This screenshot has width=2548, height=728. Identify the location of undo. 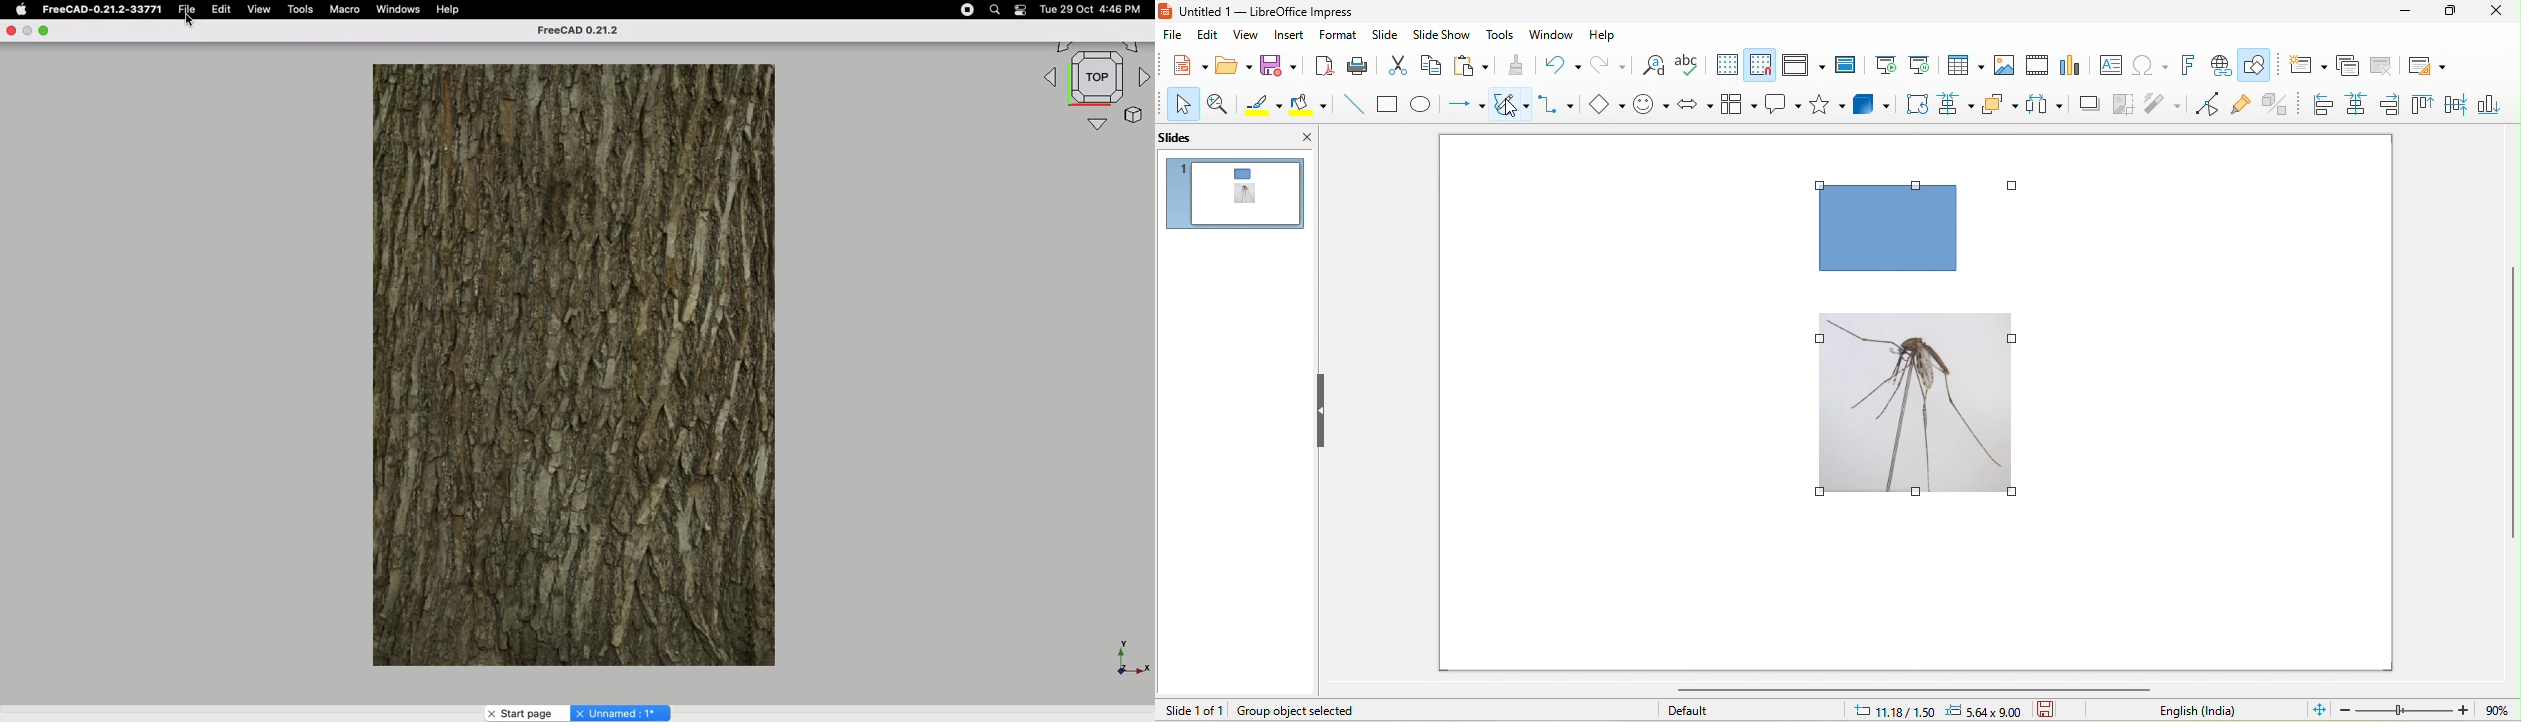
(1561, 64).